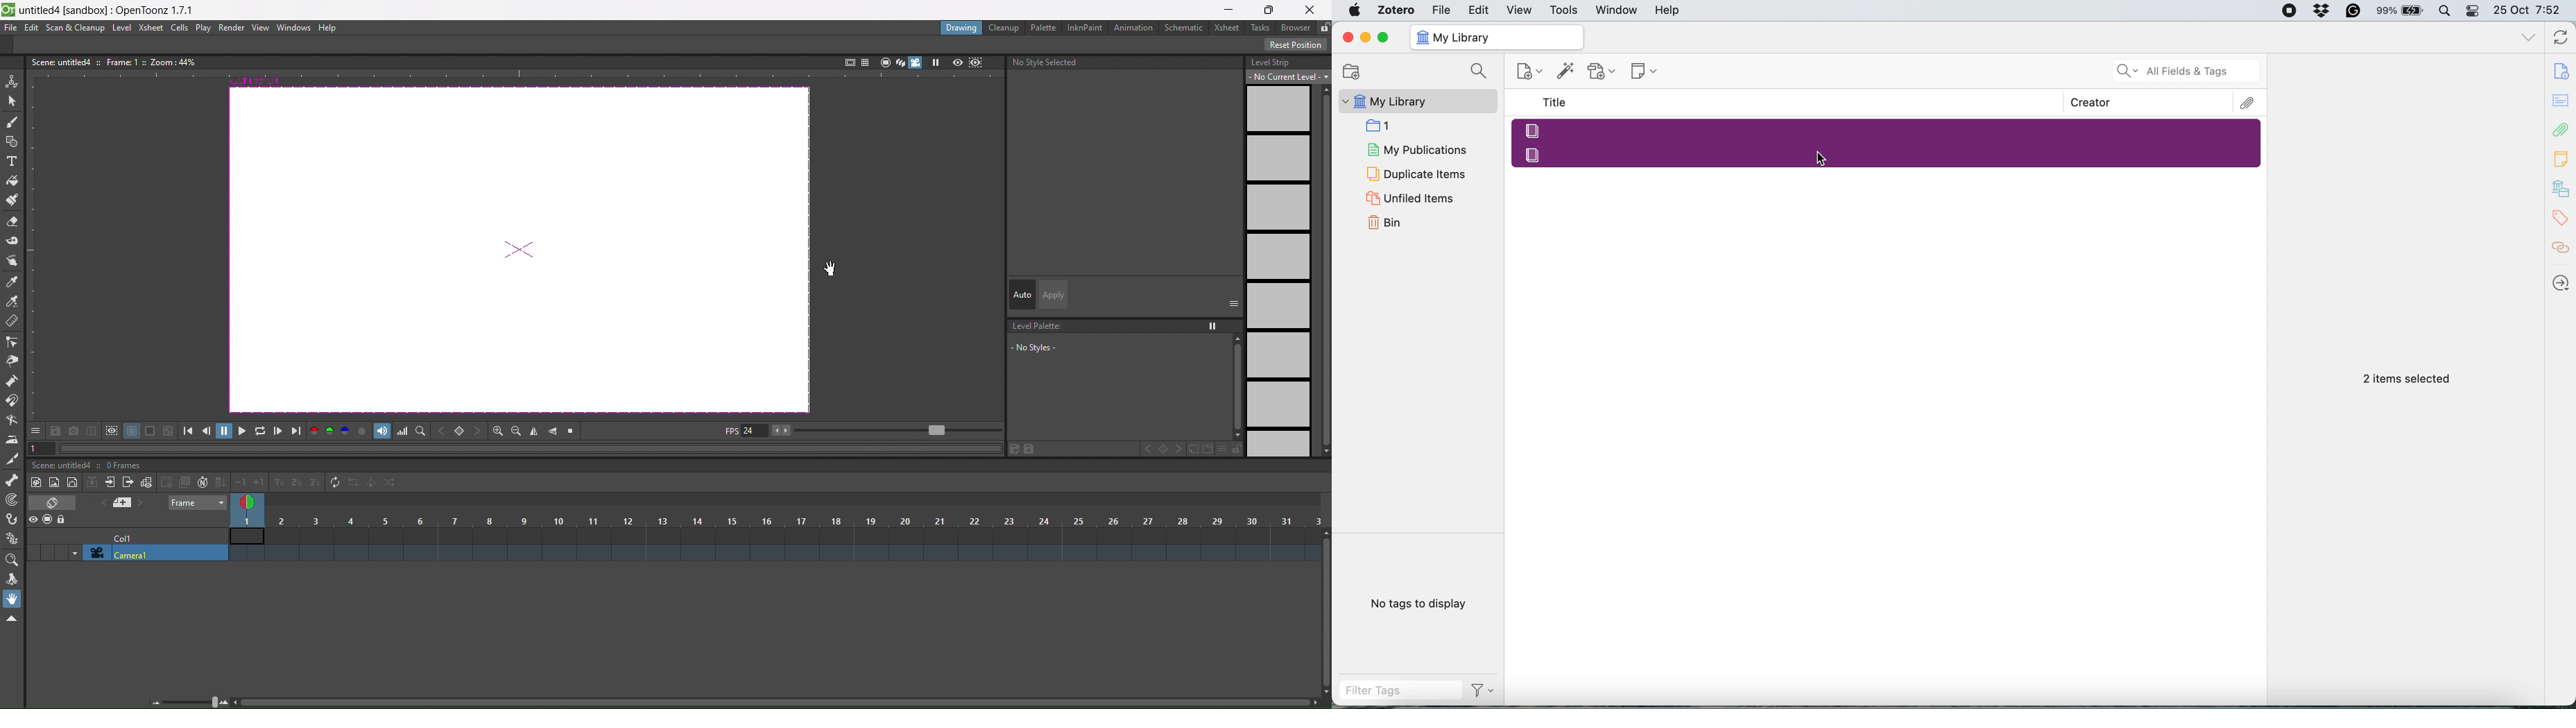  Describe the element at coordinates (1365, 38) in the screenshot. I see `Minimize` at that location.